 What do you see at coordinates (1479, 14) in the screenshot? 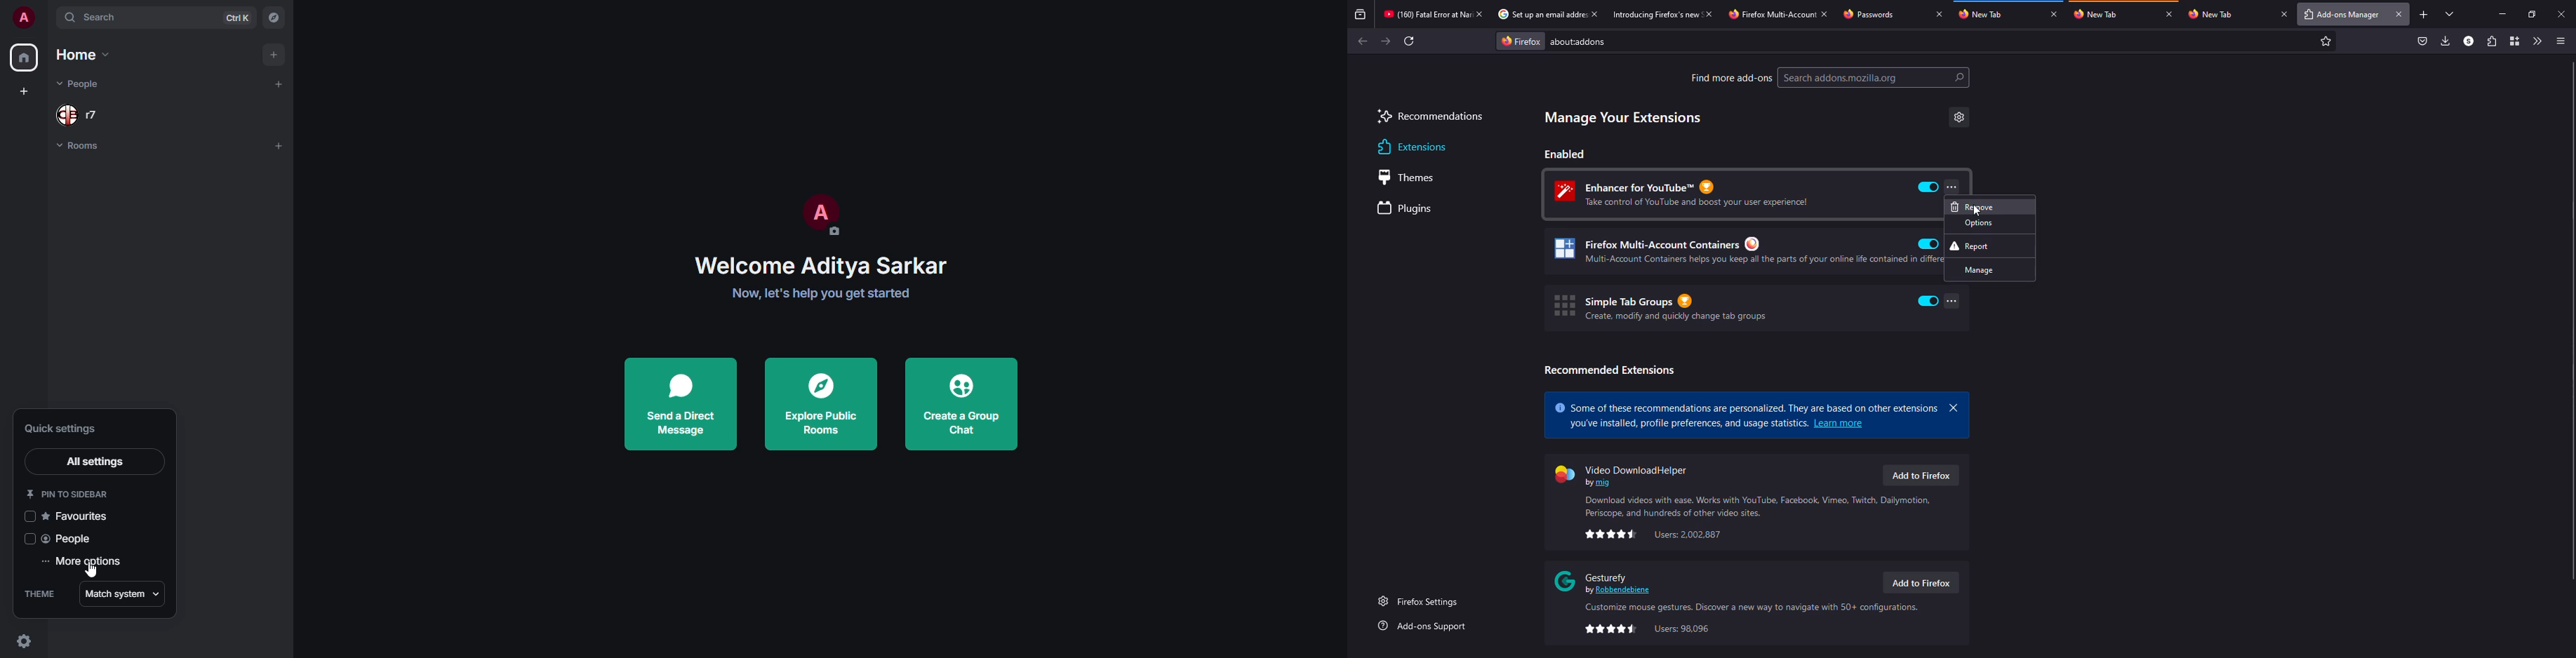
I see `Close` at bounding box center [1479, 14].